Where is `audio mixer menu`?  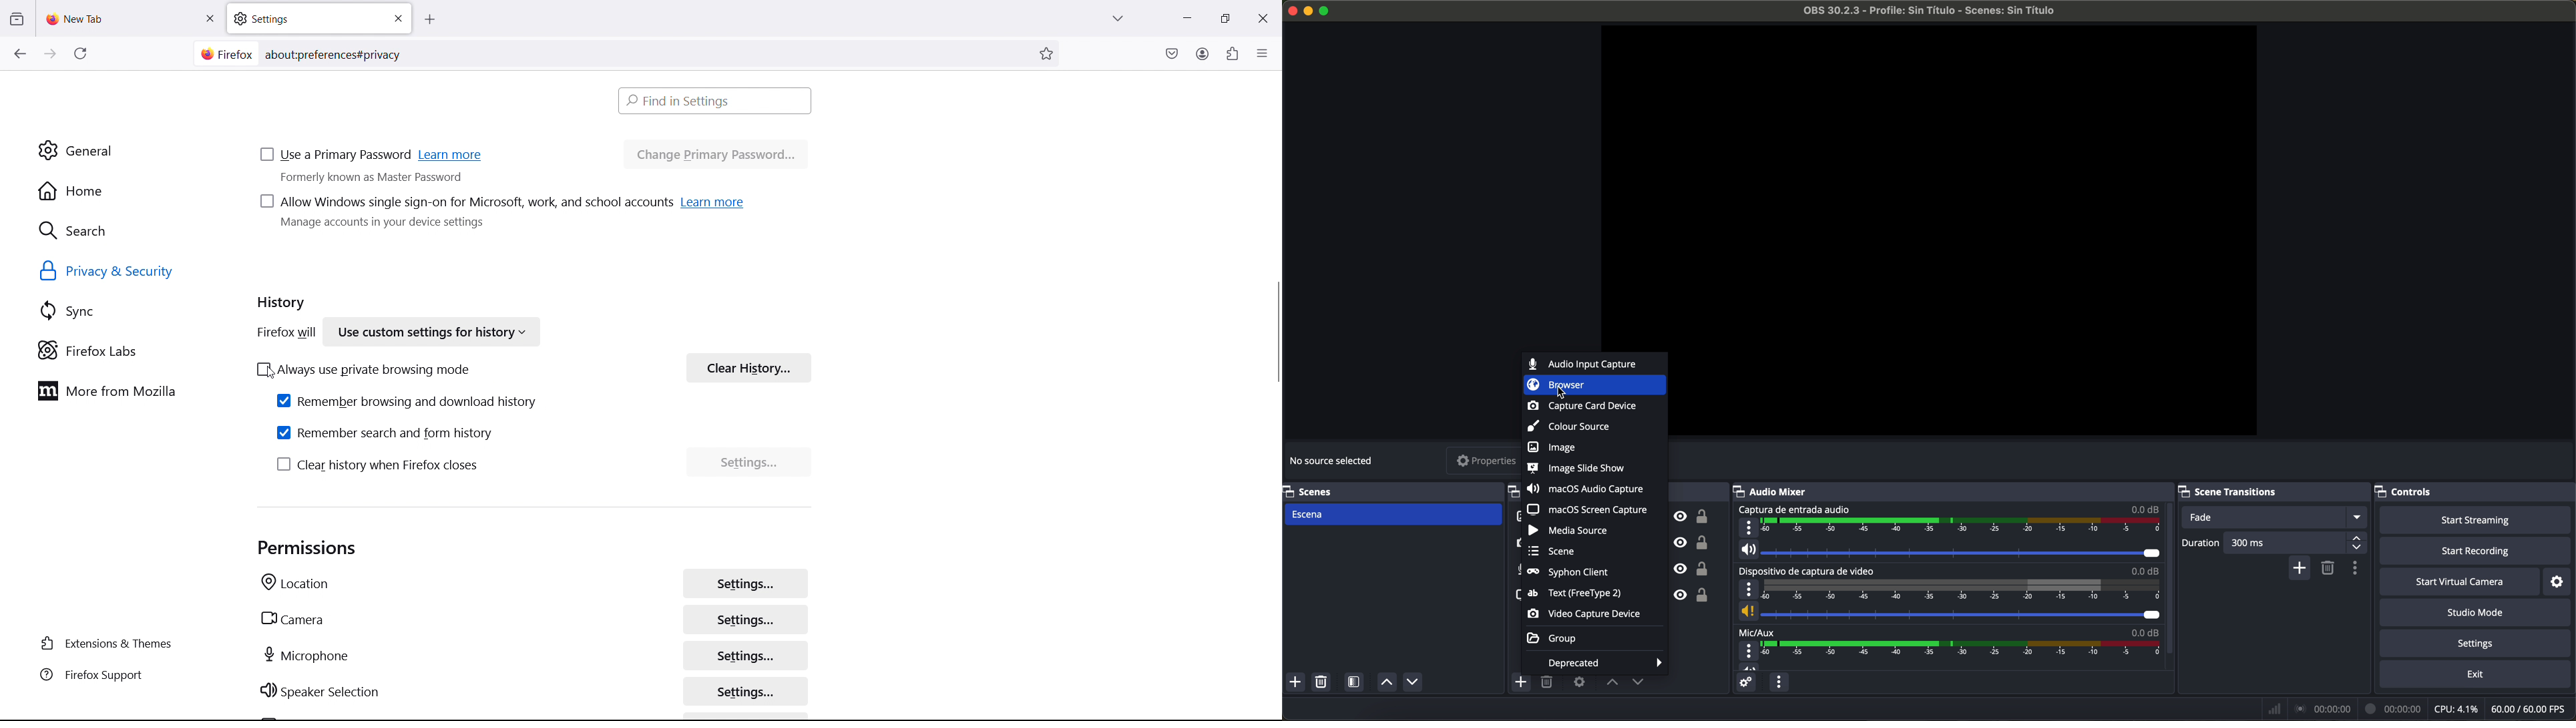
audio mixer menu is located at coordinates (1779, 681).